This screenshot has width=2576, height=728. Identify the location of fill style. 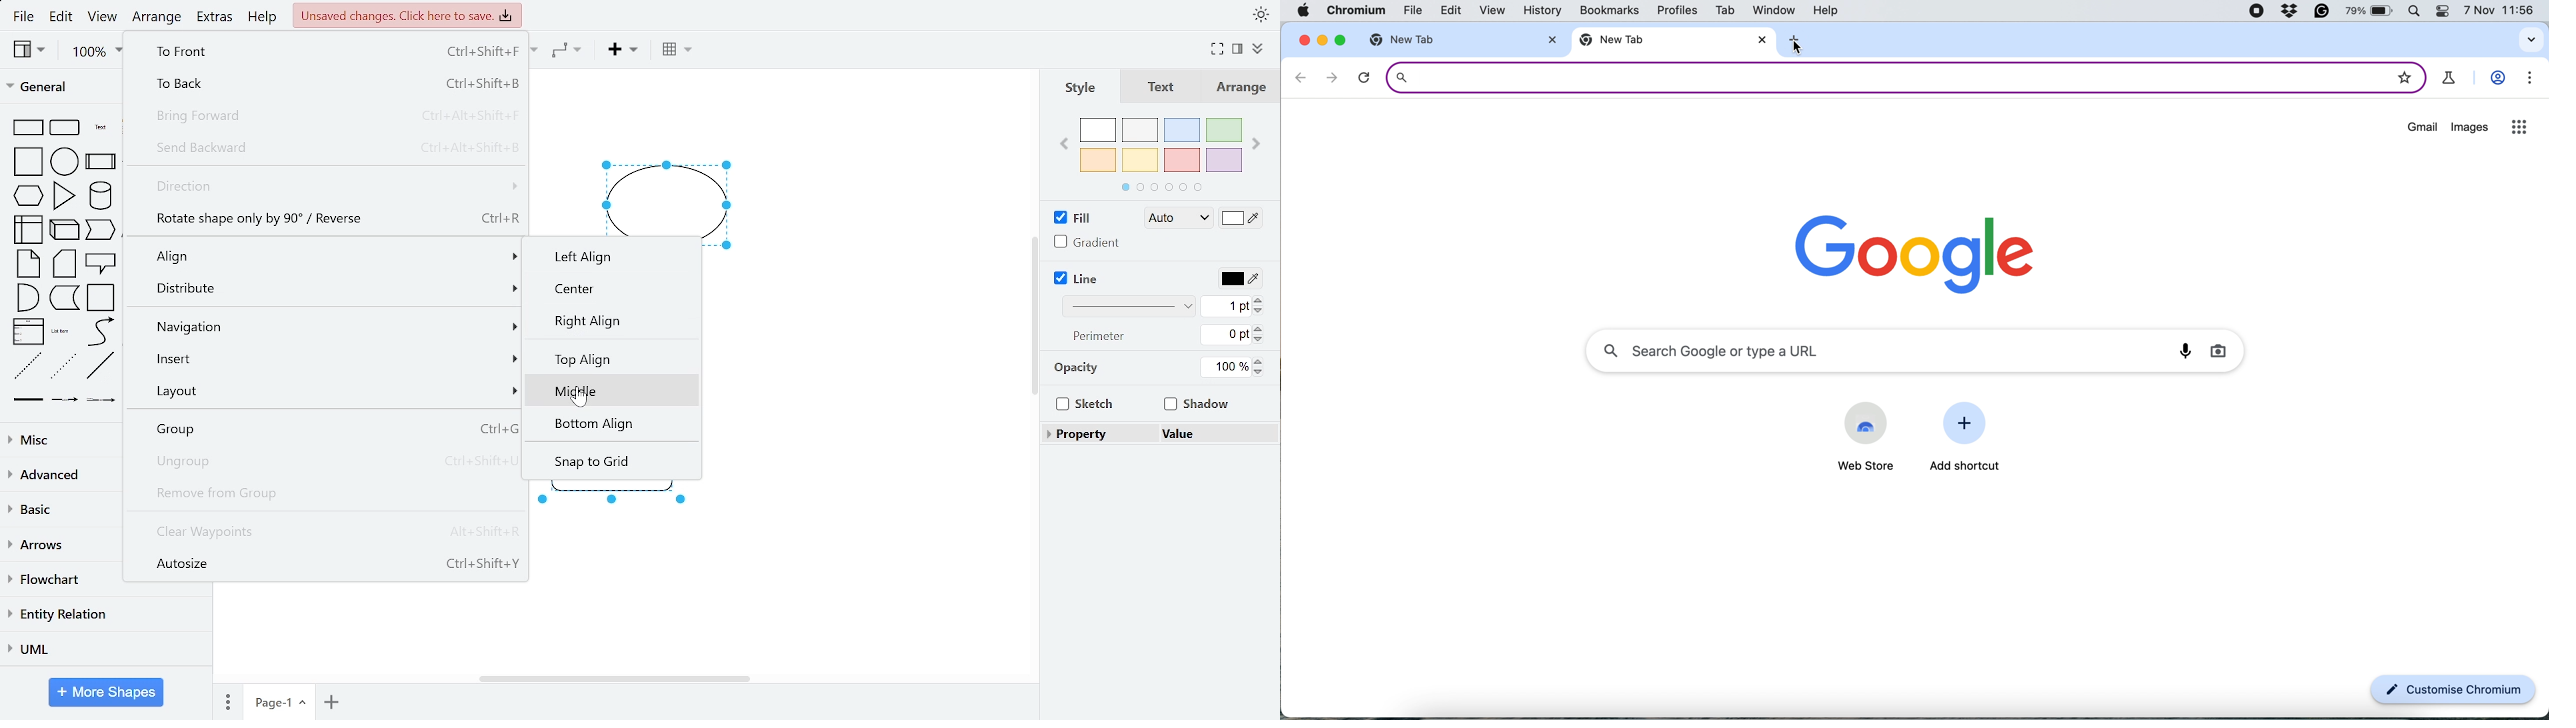
(1175, 219).